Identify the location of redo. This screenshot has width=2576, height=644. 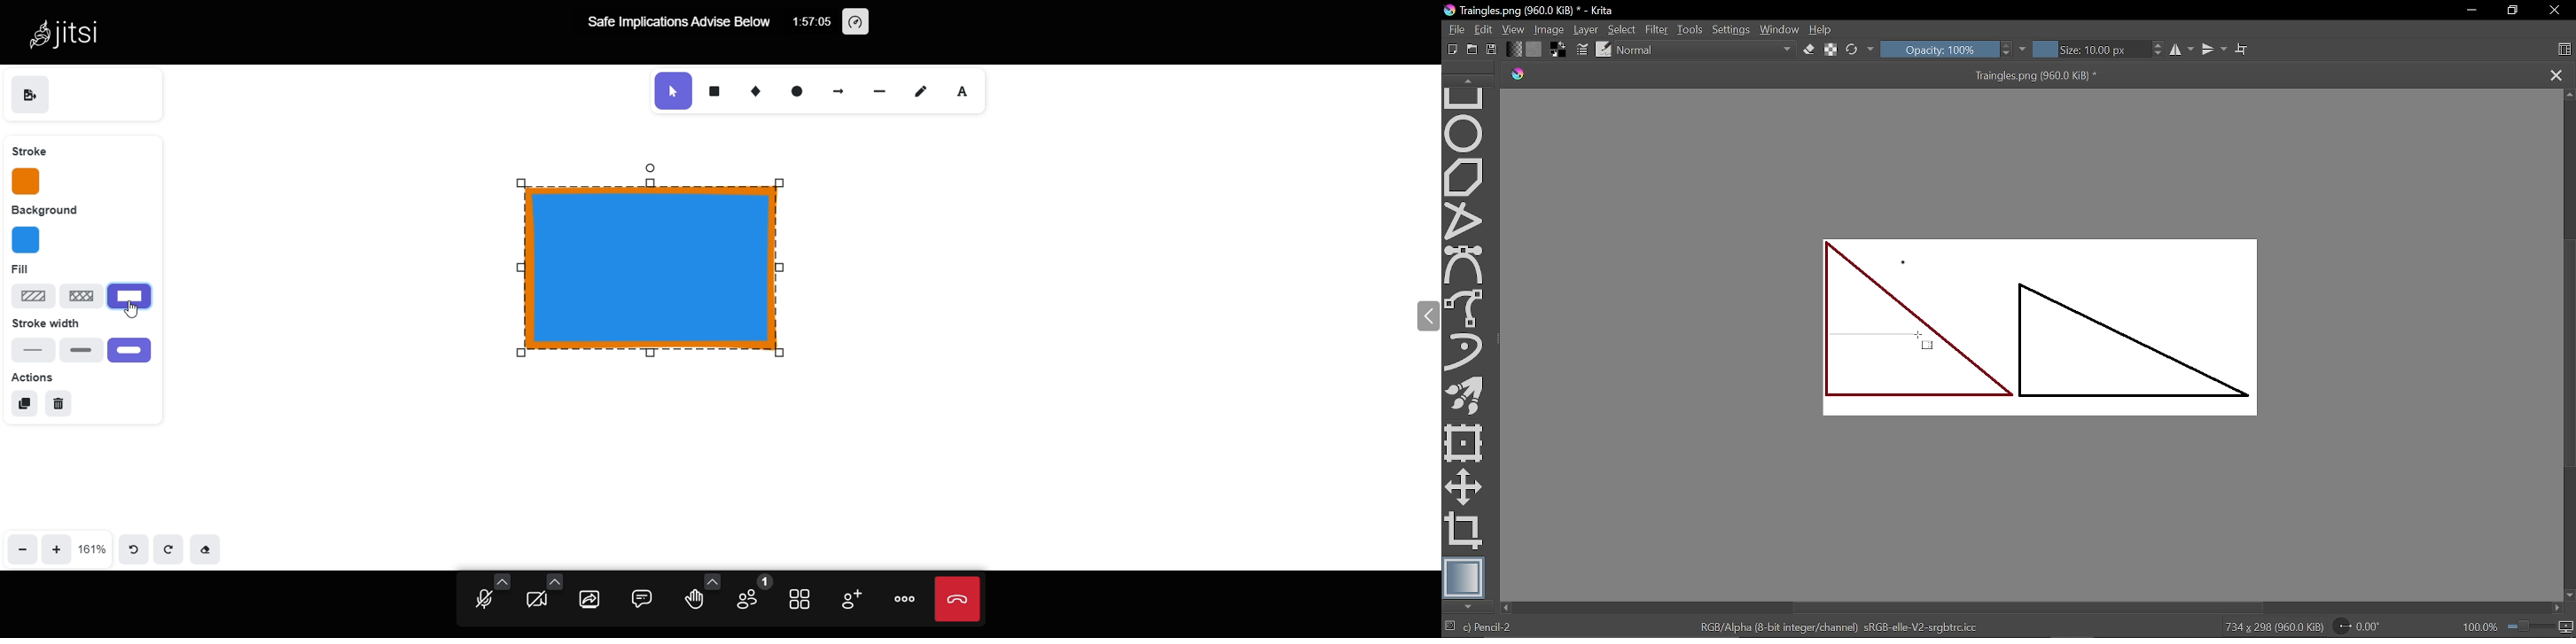
(170, 545).